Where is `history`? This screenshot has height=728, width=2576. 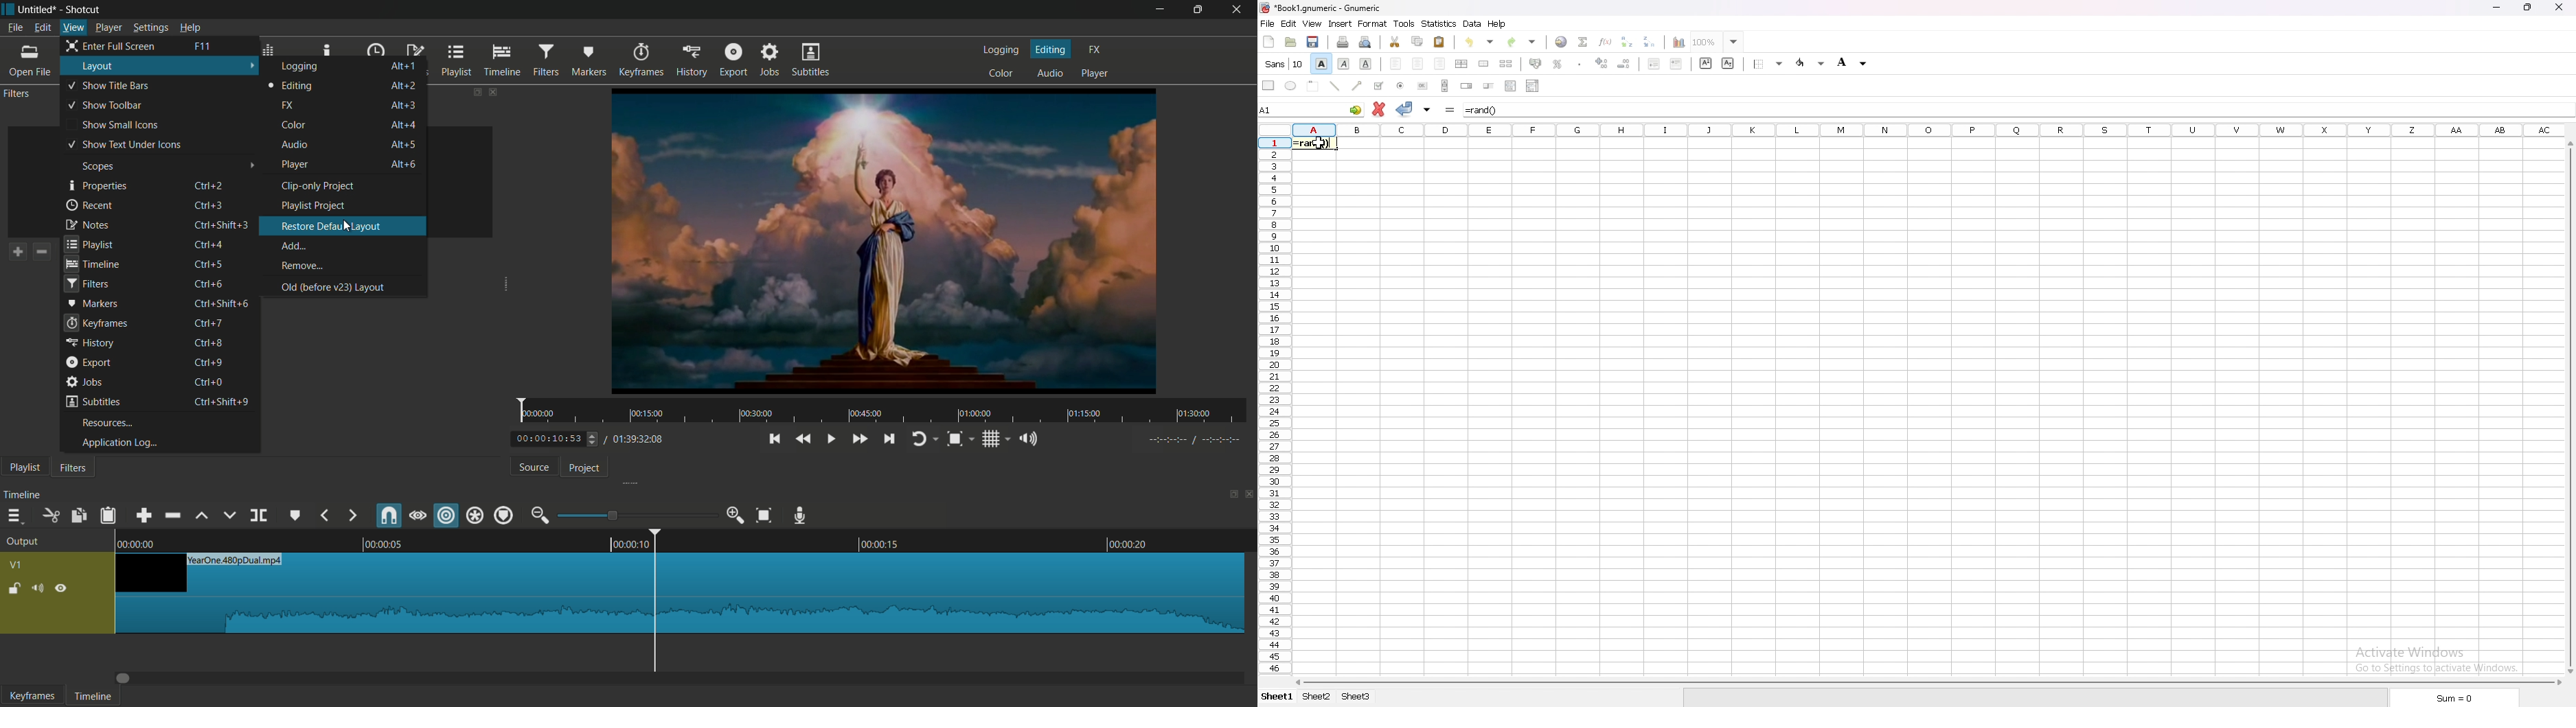 history is located at coordinates (693, 60).